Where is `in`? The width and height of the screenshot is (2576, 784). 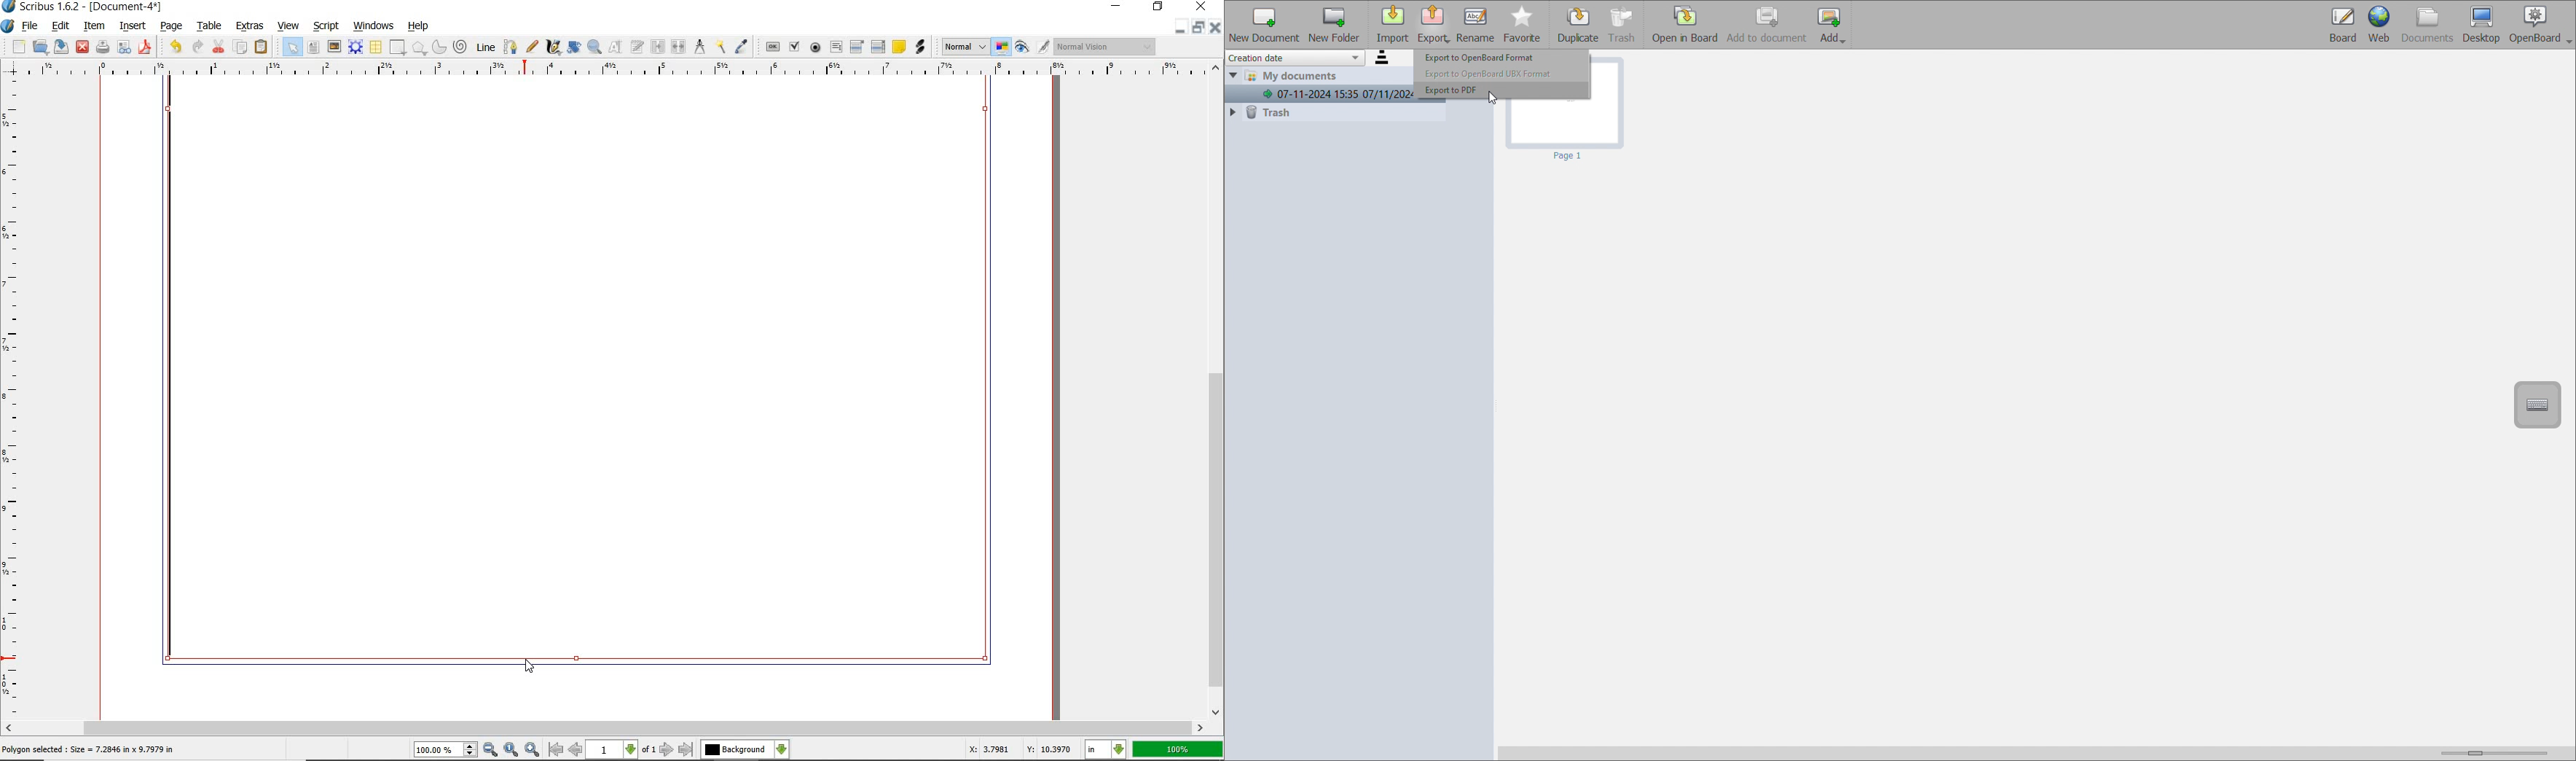 in is located at coordinates (1106, 749).